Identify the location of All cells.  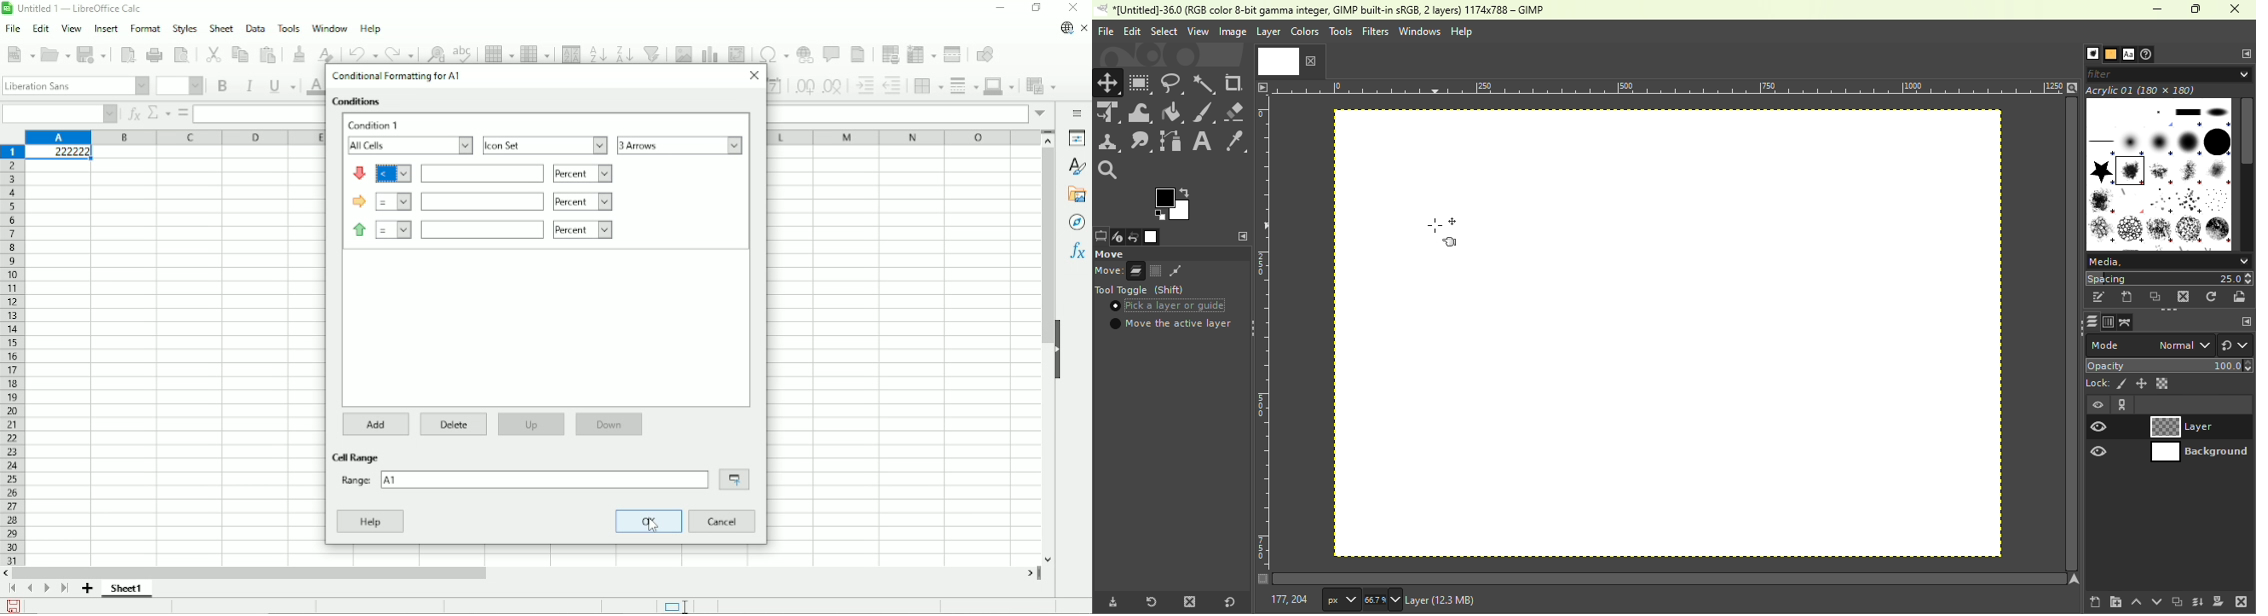
(409, 146).